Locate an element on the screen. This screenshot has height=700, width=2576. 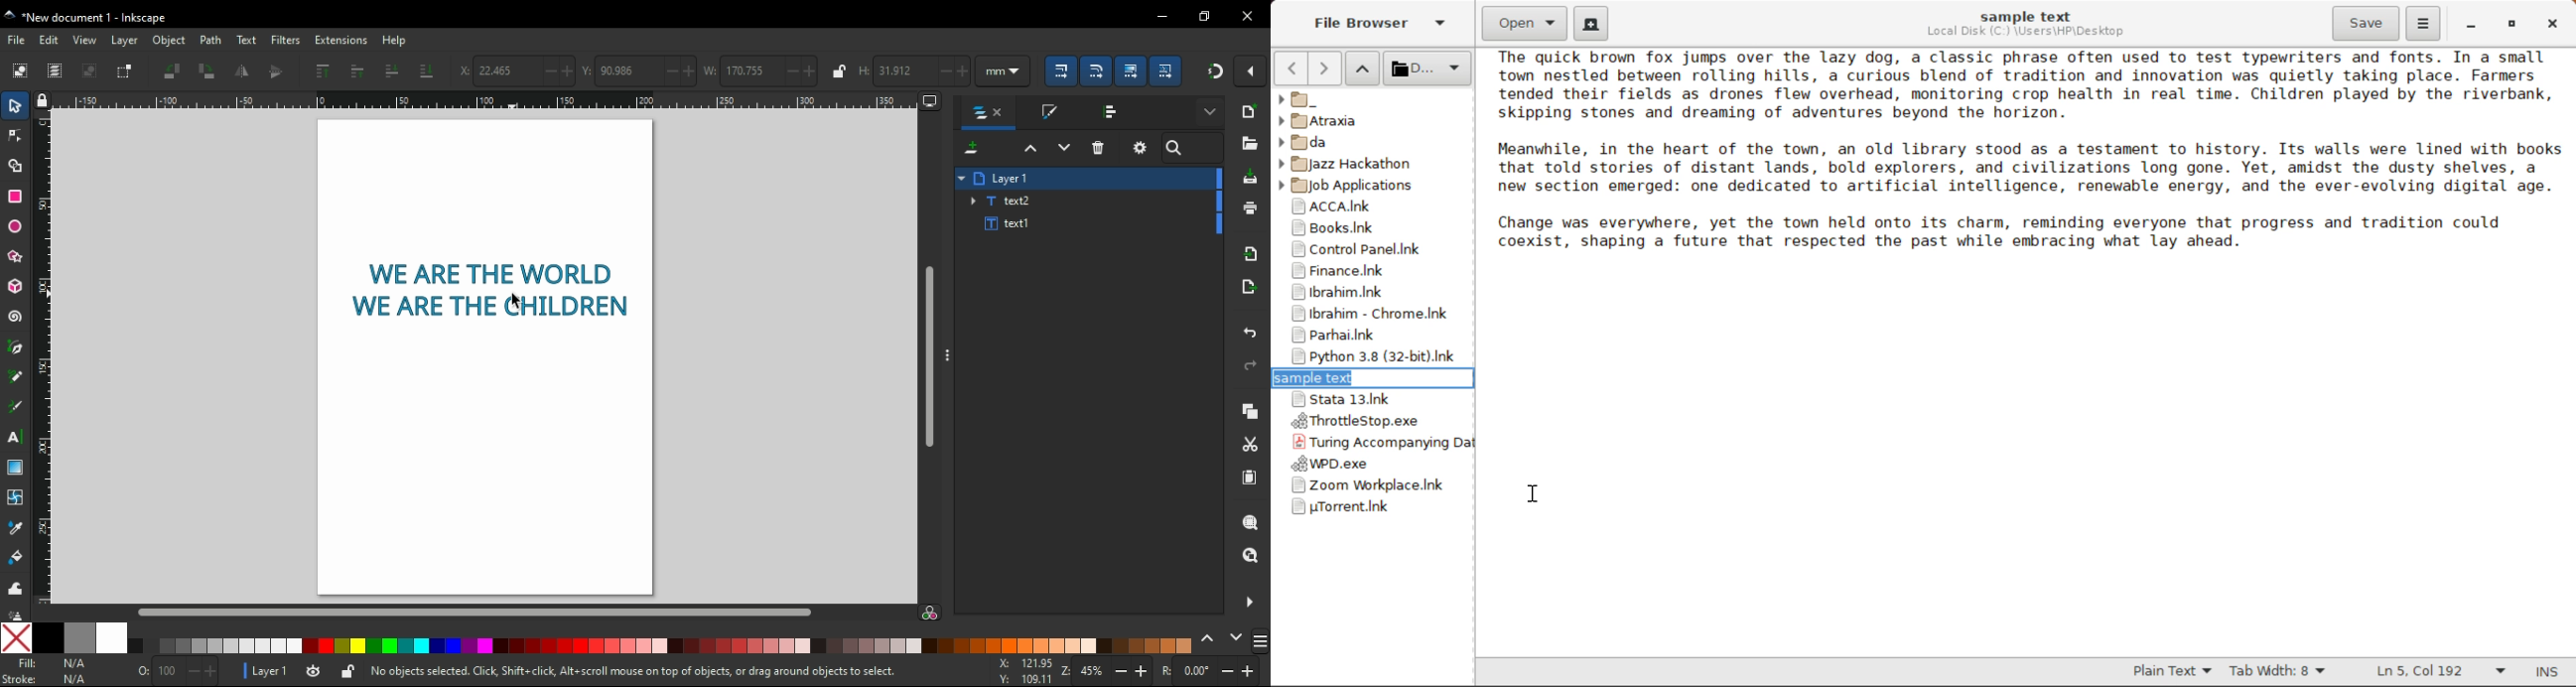
zoom drawing is located at coordinates (1251, 561).